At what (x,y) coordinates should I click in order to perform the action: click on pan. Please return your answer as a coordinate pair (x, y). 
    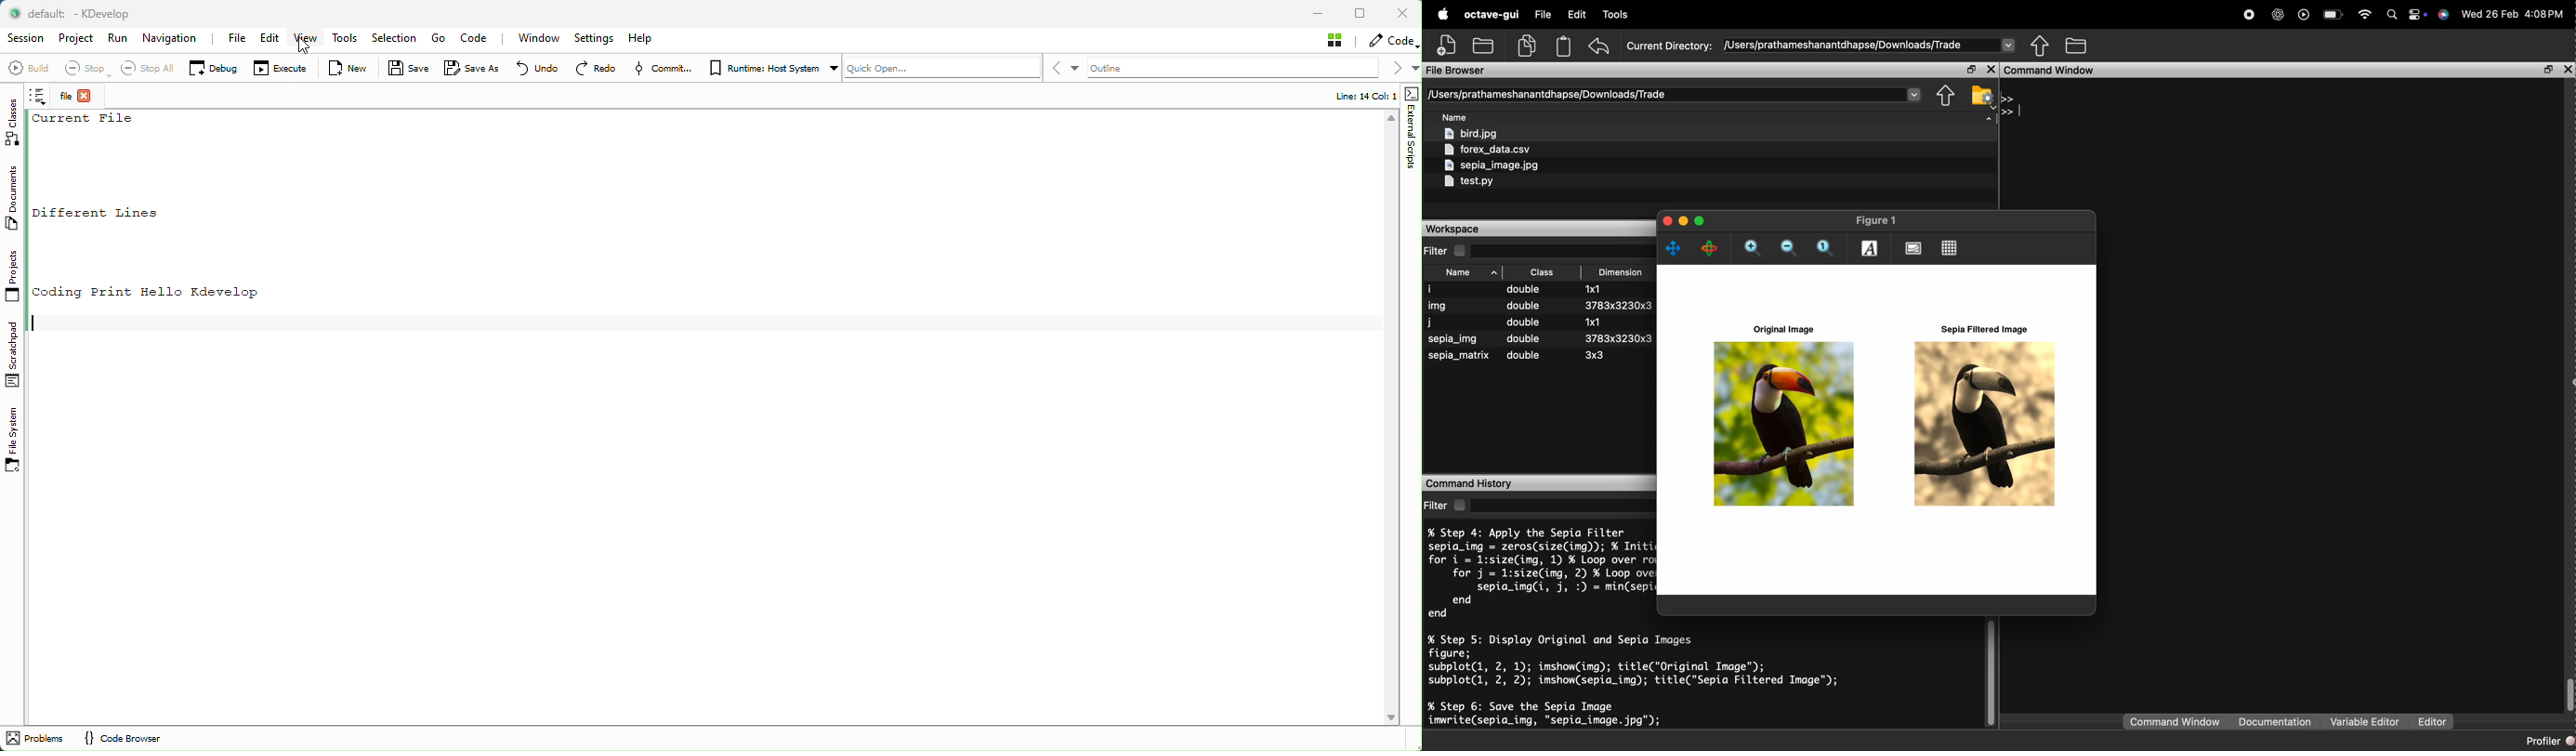
    Looking at the image, I should click on (1673, 248).